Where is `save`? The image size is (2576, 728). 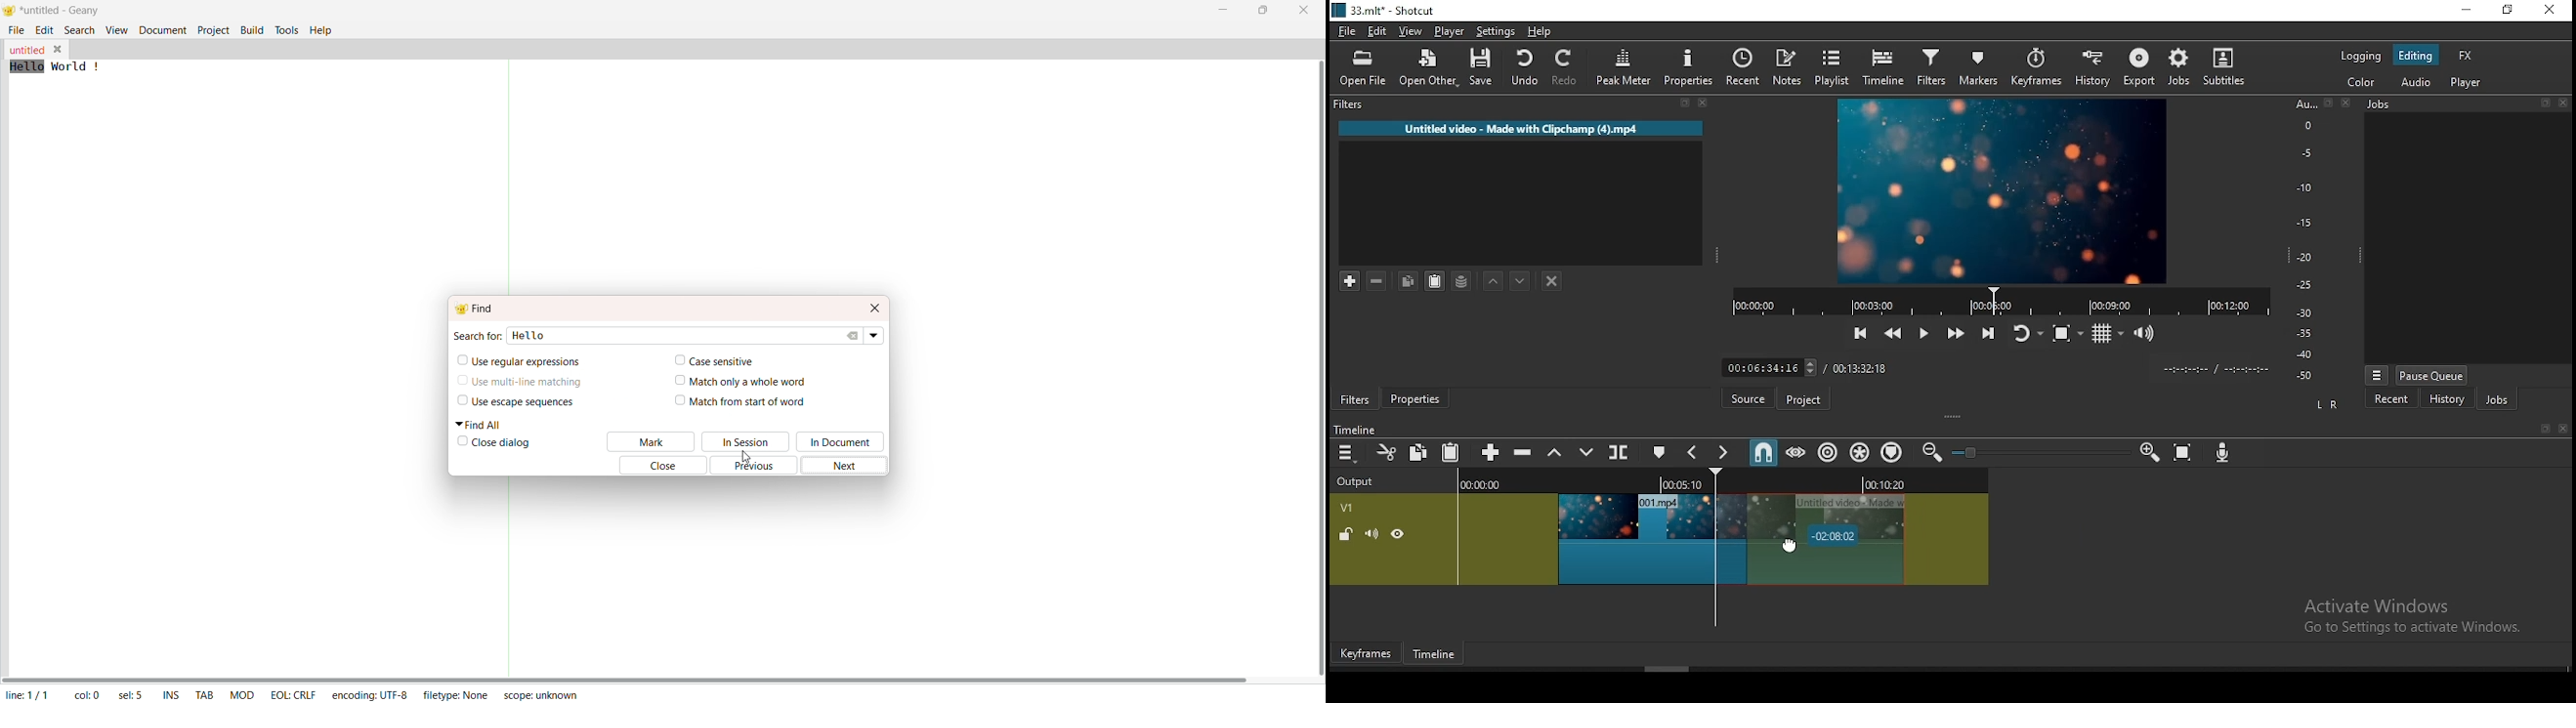 save is located at coordinates (1485, 70).